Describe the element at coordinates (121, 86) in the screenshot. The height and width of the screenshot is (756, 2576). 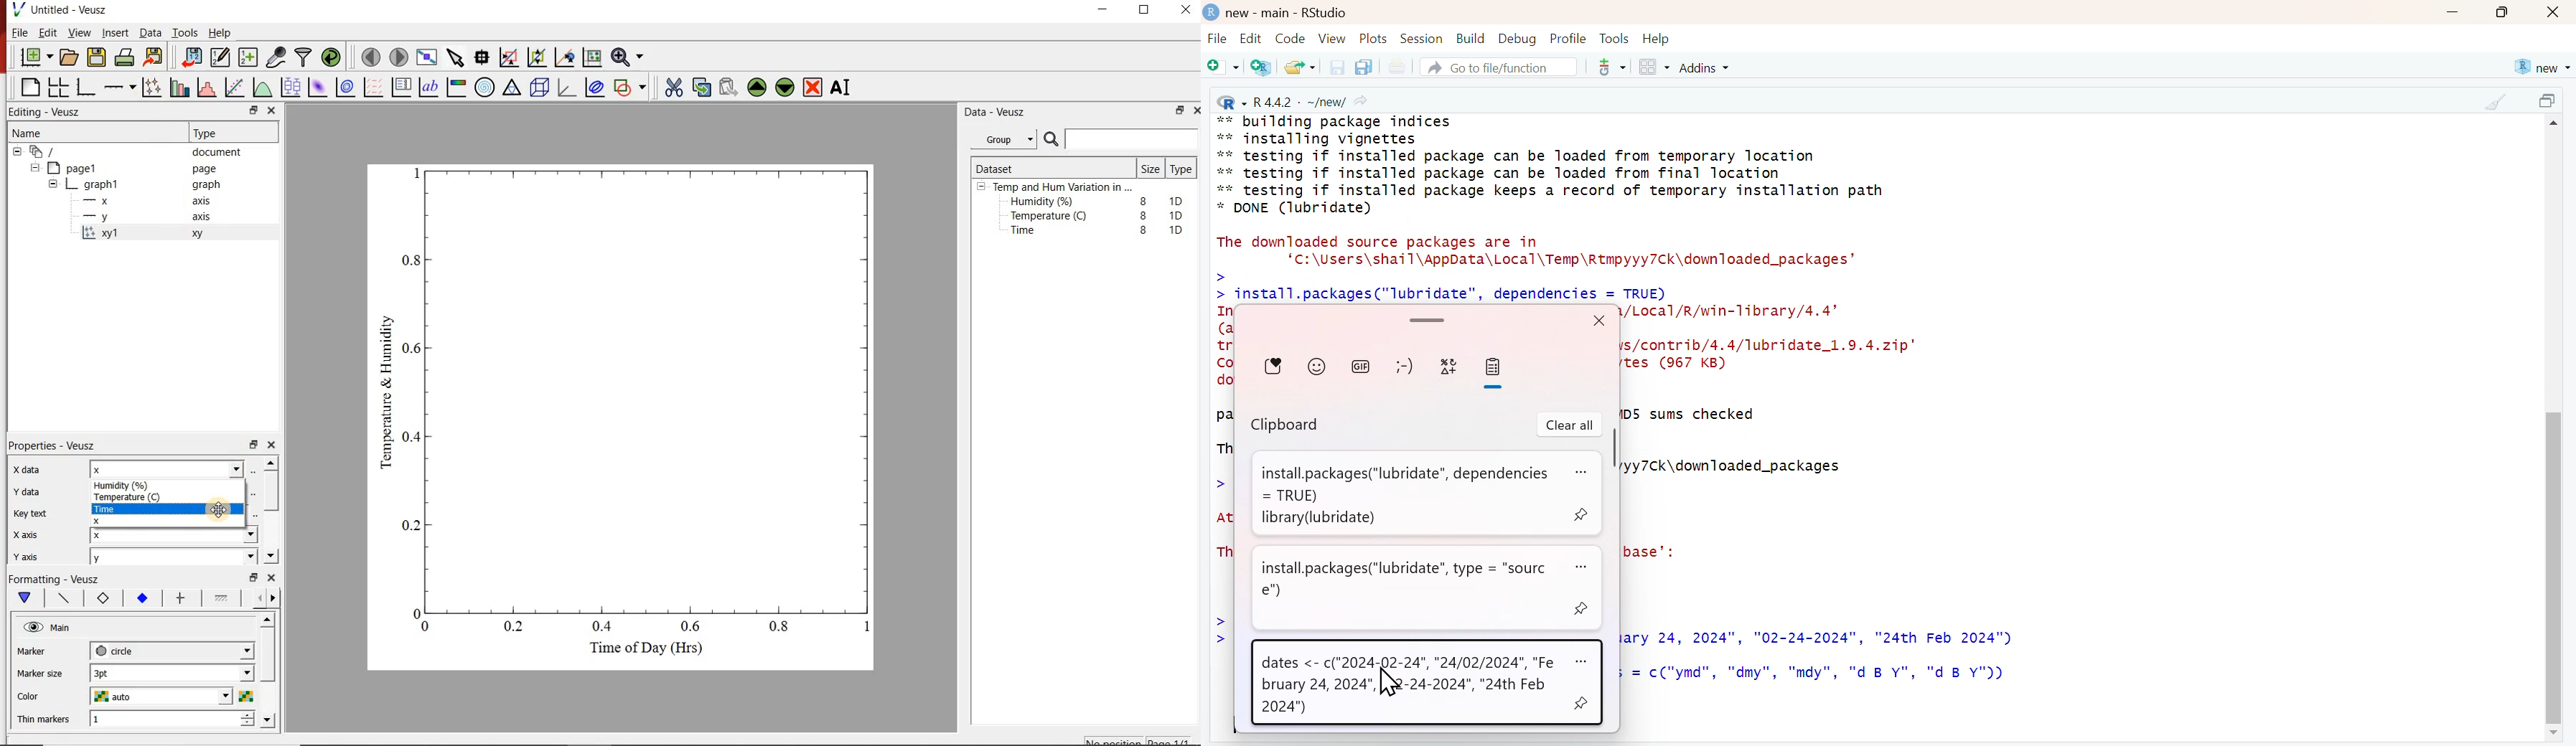
I see `add an axis to a plot` at that location.